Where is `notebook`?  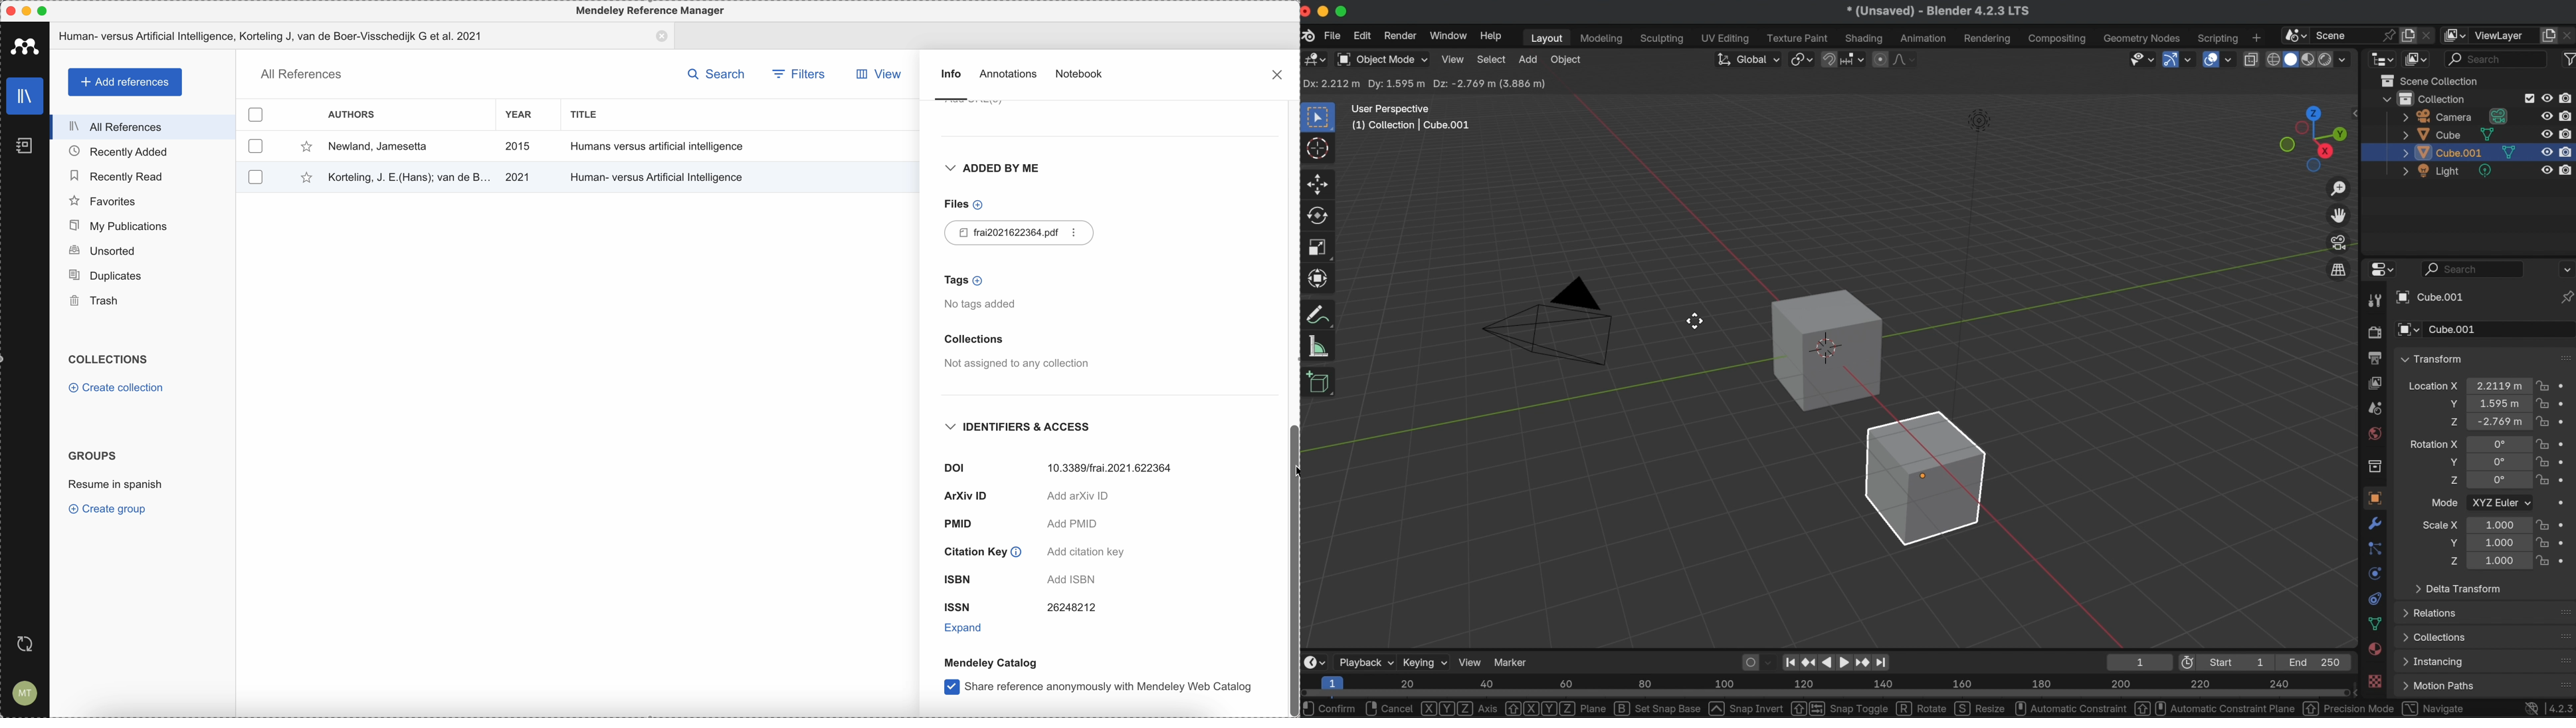
notebook is located at coordinates (1080, 73).